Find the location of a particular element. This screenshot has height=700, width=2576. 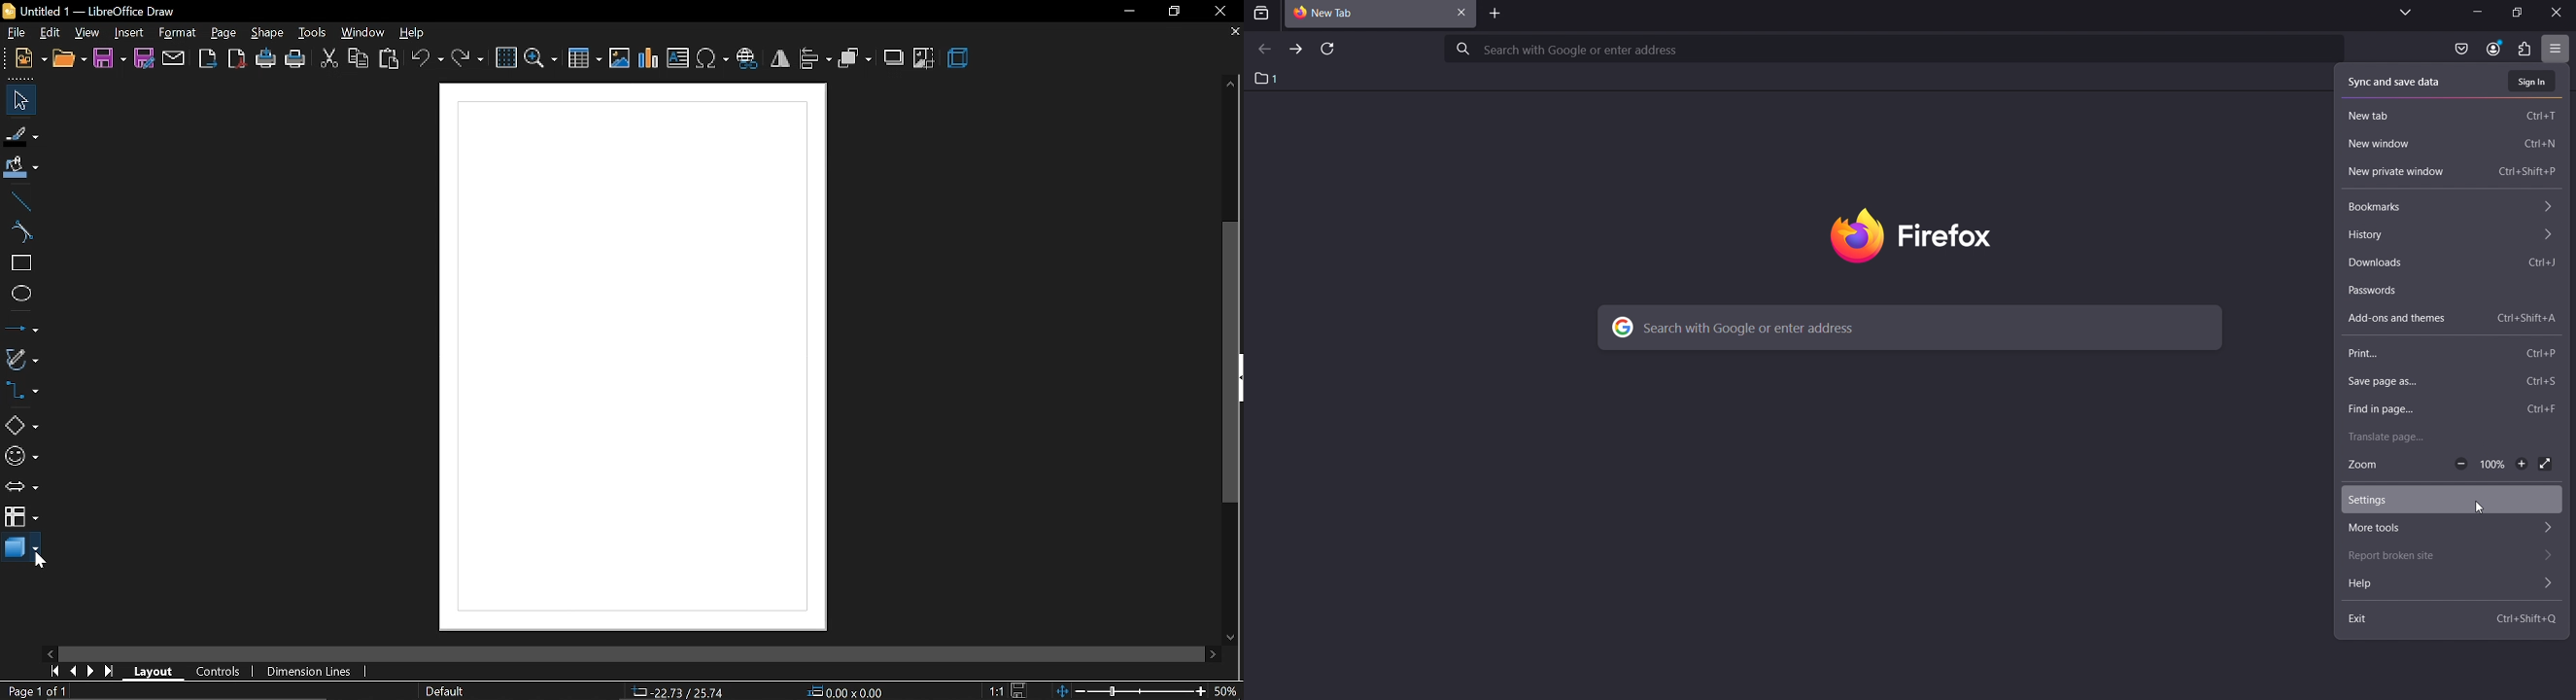

insert text is located at coordinates (678, 58).